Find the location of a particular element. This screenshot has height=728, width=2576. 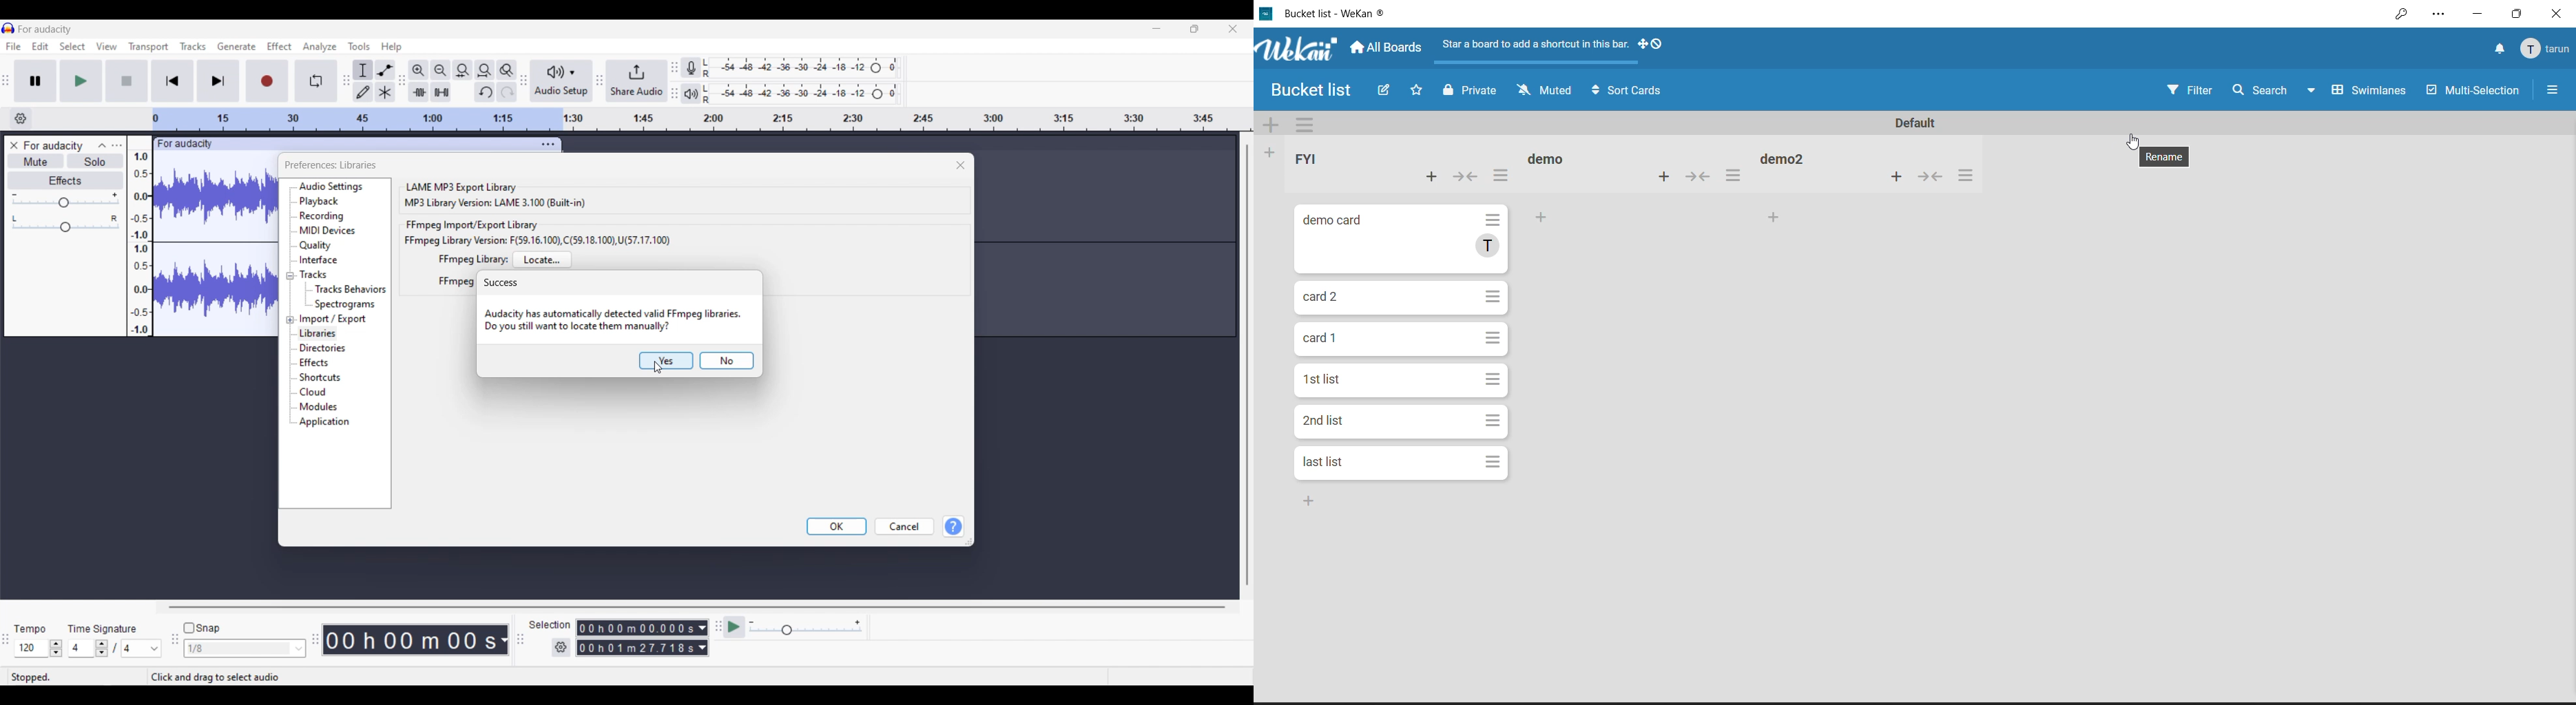

Pan slider is located at coordinates (66, 223).